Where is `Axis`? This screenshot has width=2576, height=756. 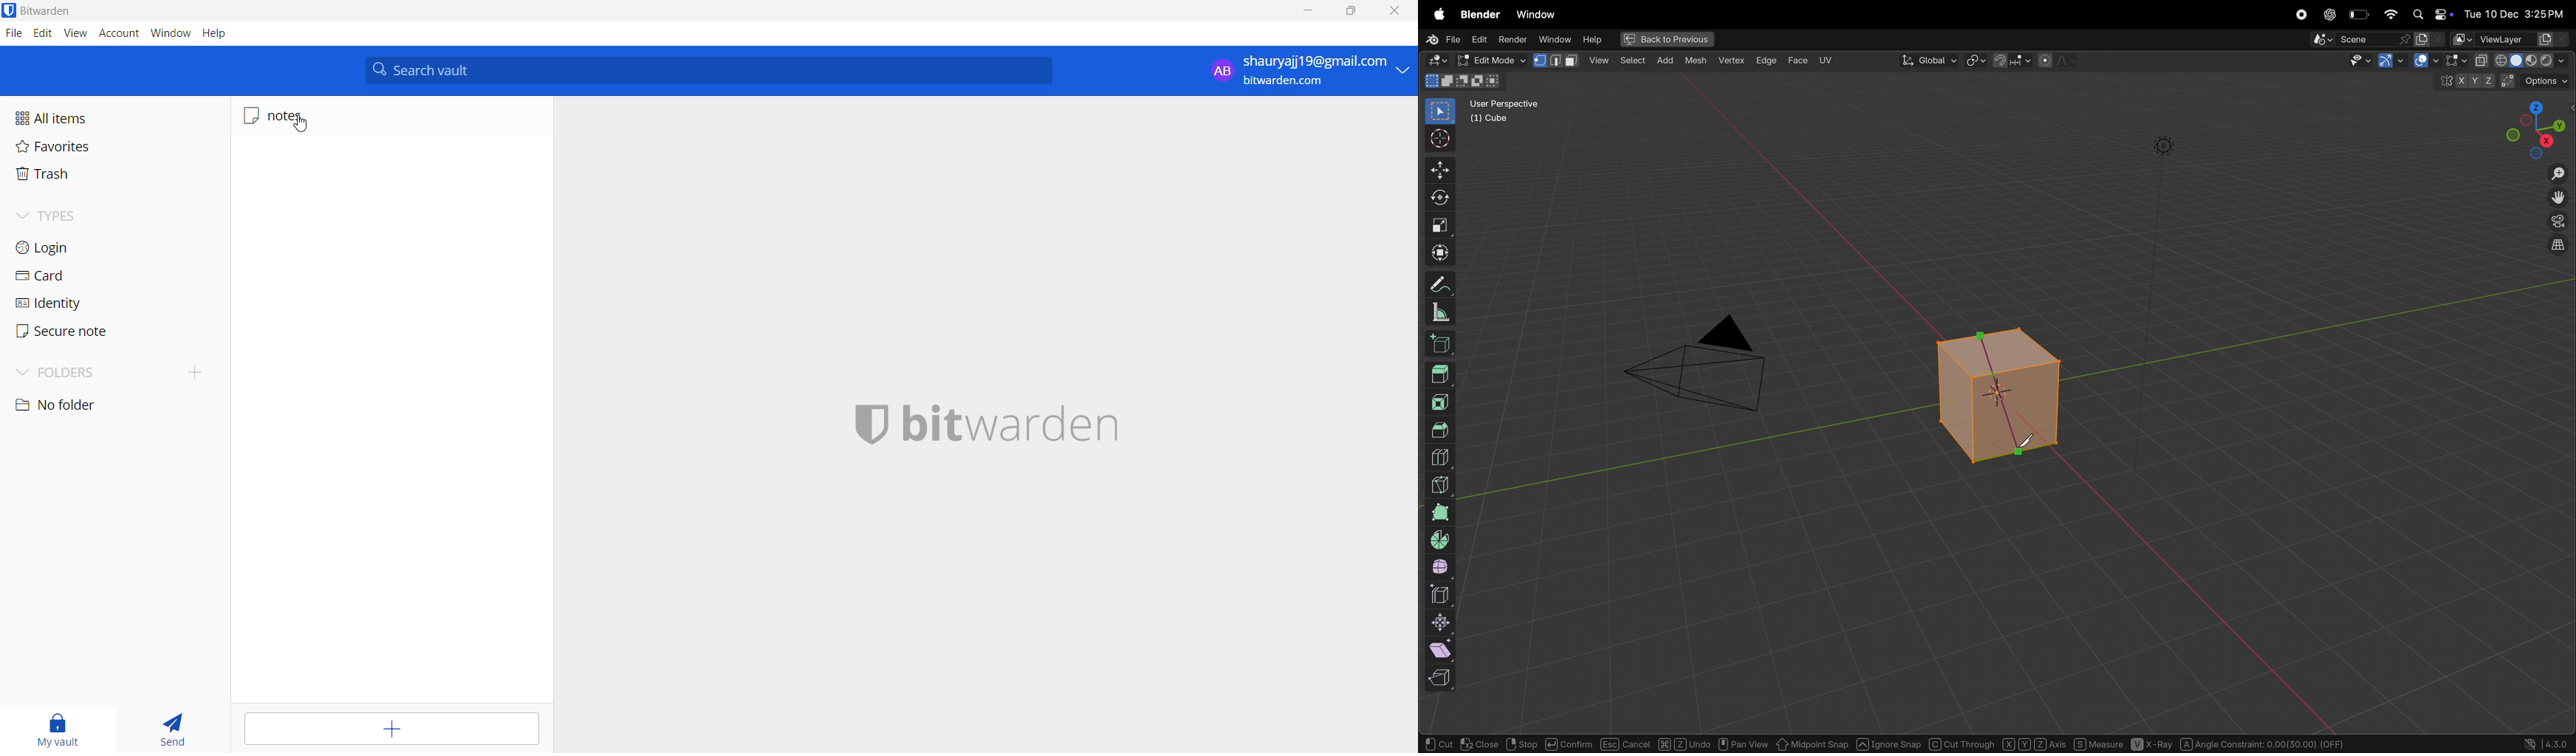 Axis is located at coordinates (2033, 743).